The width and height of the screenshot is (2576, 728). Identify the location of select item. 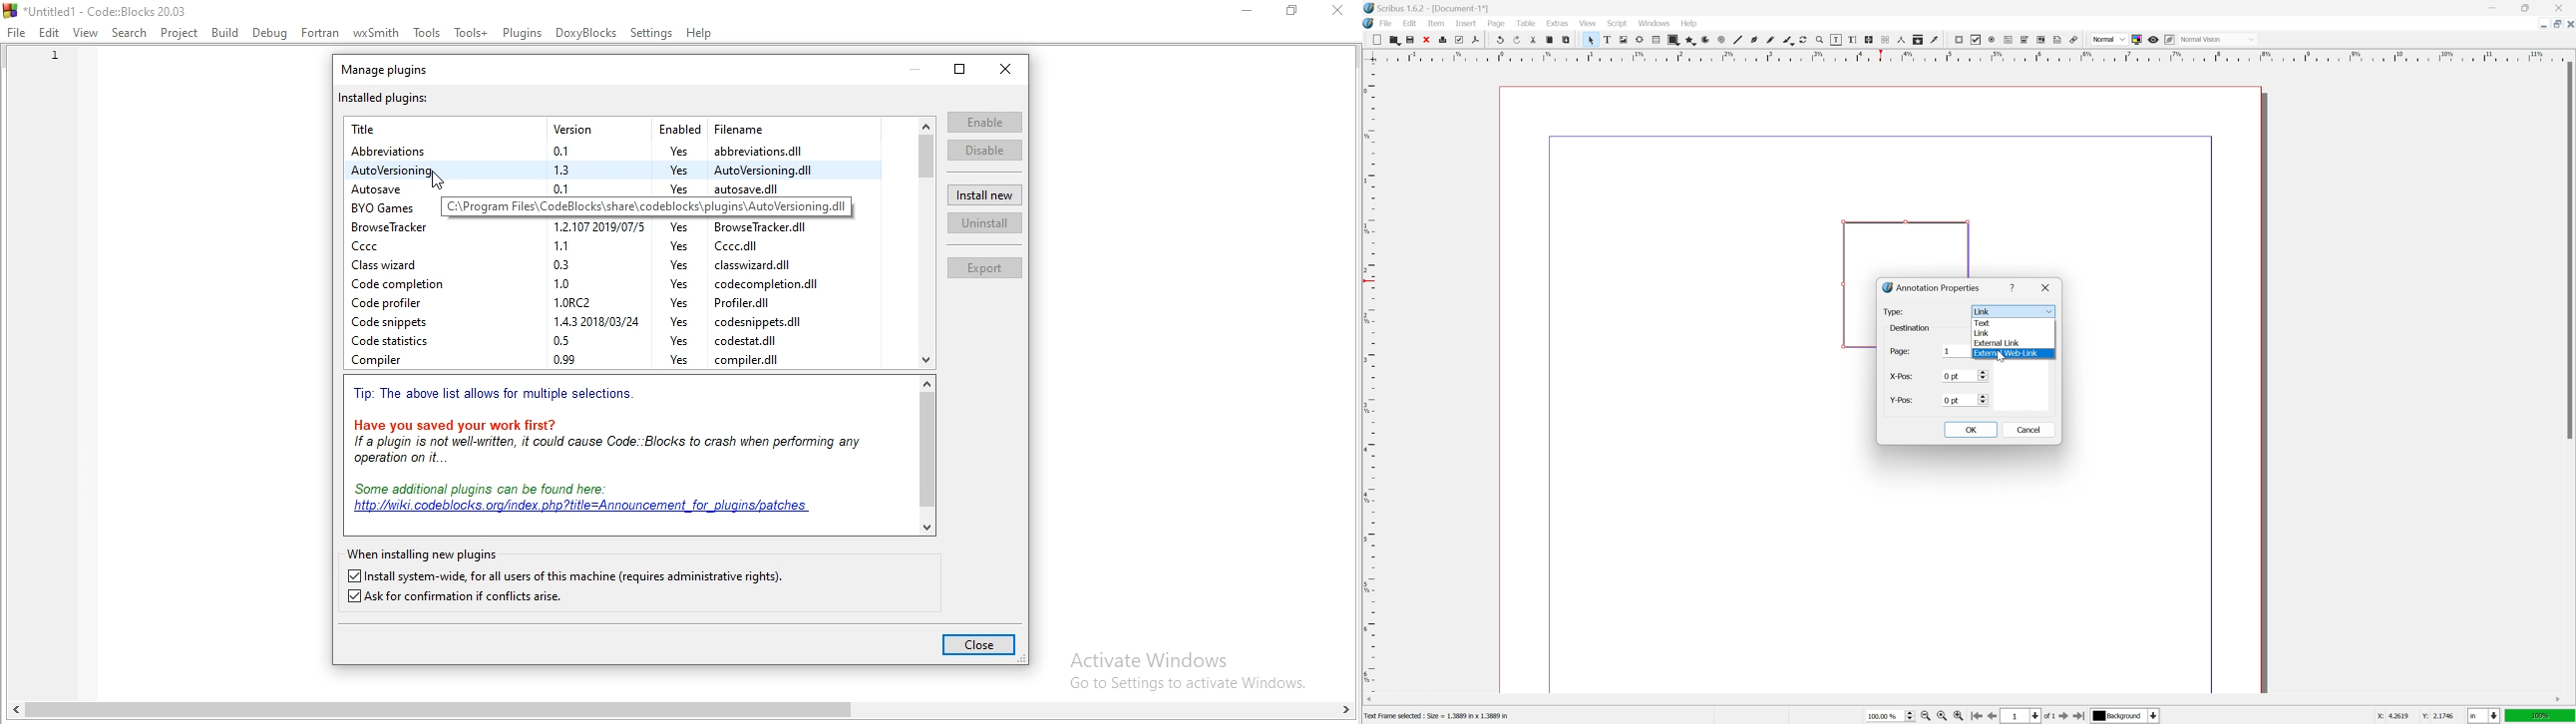
(1591, 40).